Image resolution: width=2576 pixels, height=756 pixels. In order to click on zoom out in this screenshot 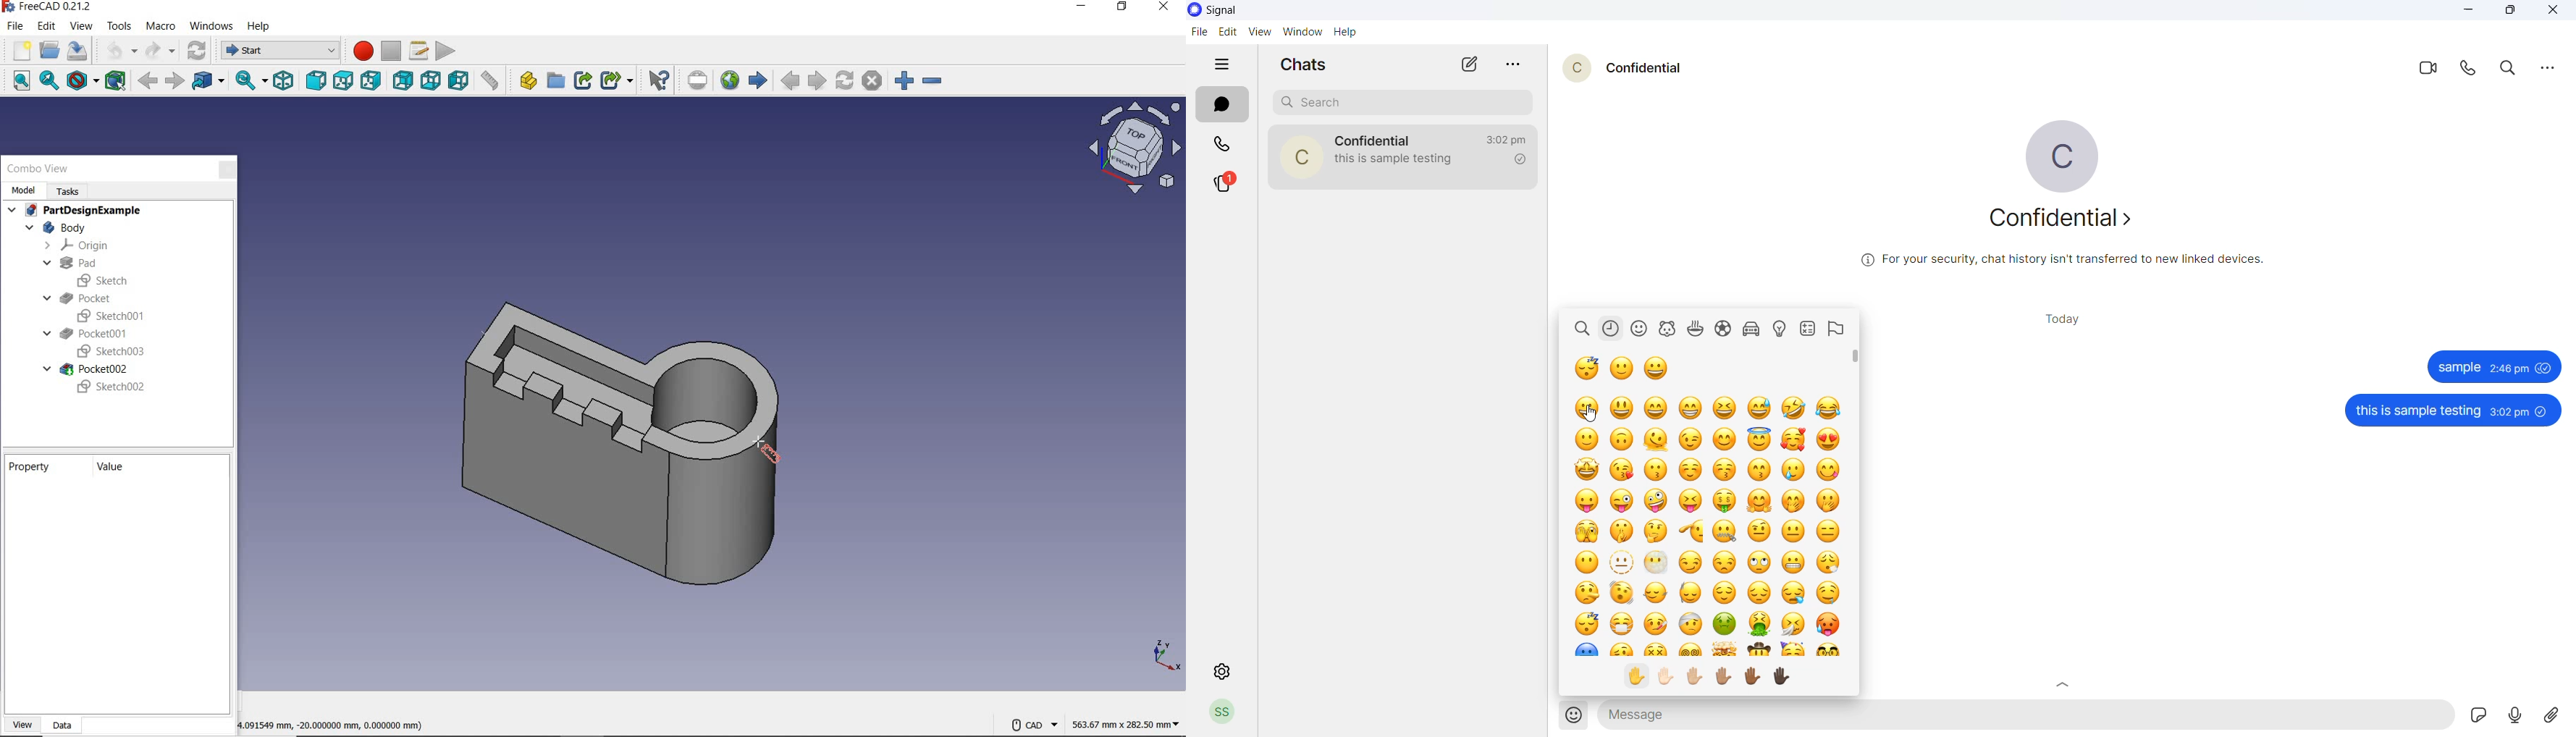, I will do `click(933, 82)`.